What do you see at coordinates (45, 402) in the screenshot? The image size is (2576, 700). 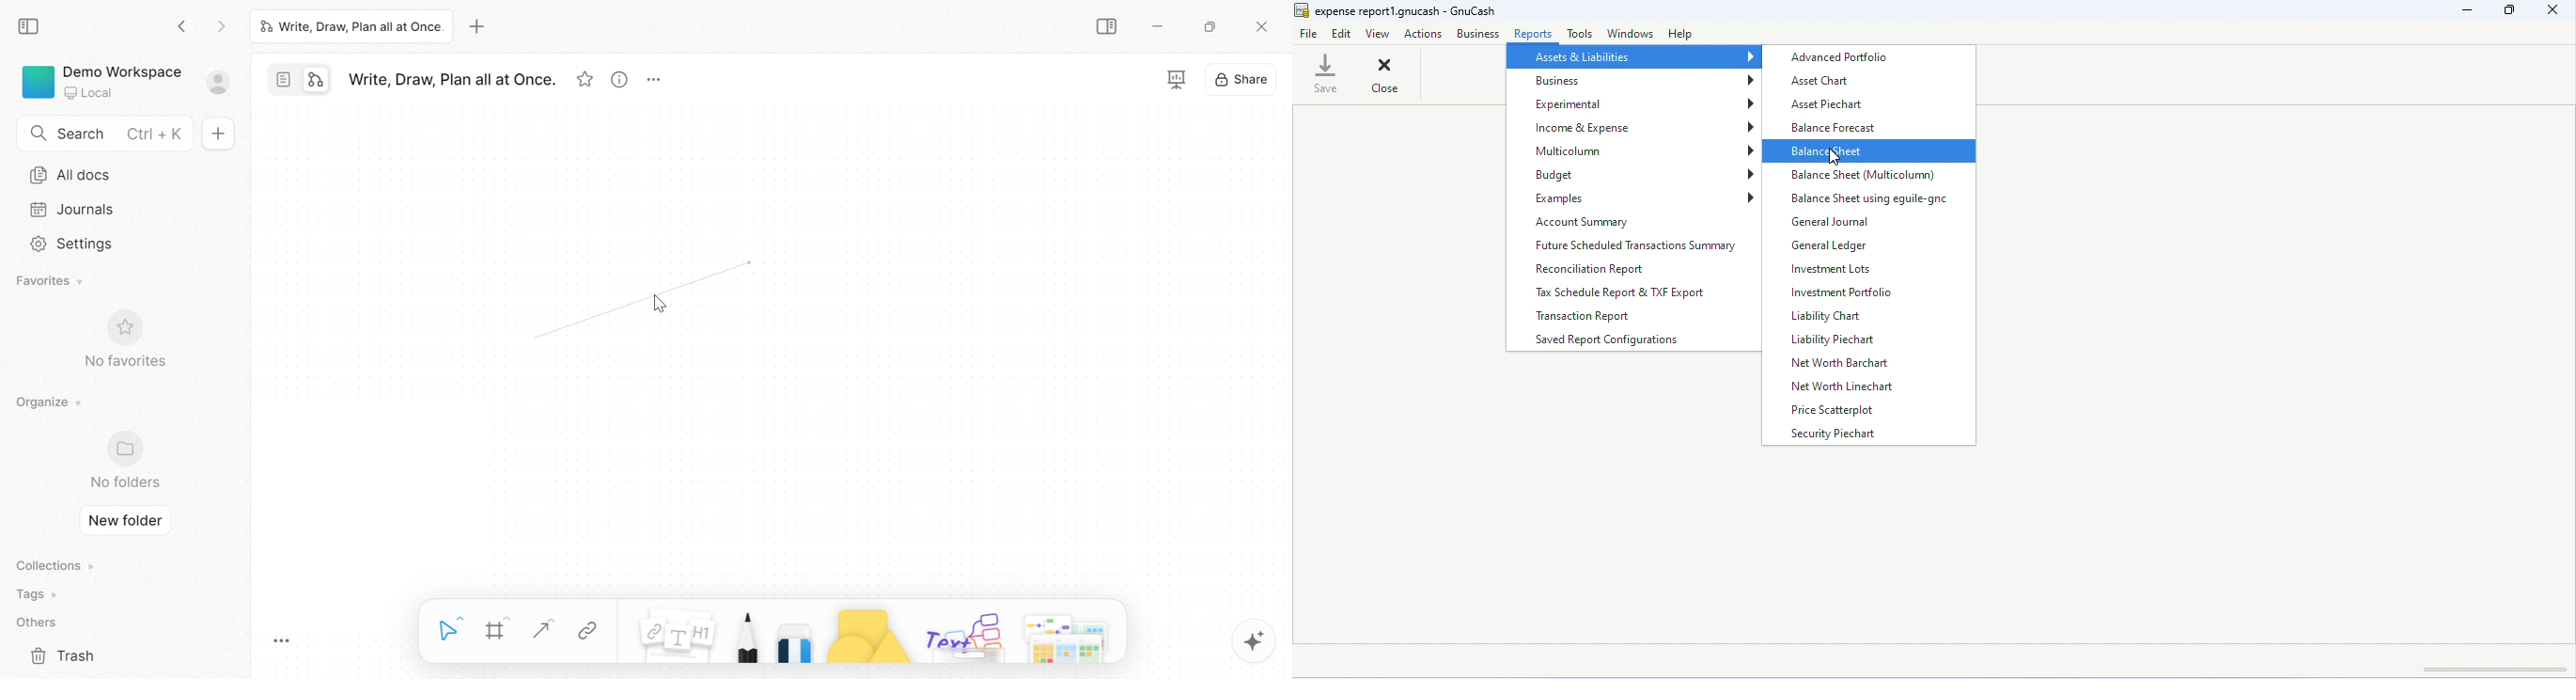 I see `Organize` at bounding box center [45, 402].